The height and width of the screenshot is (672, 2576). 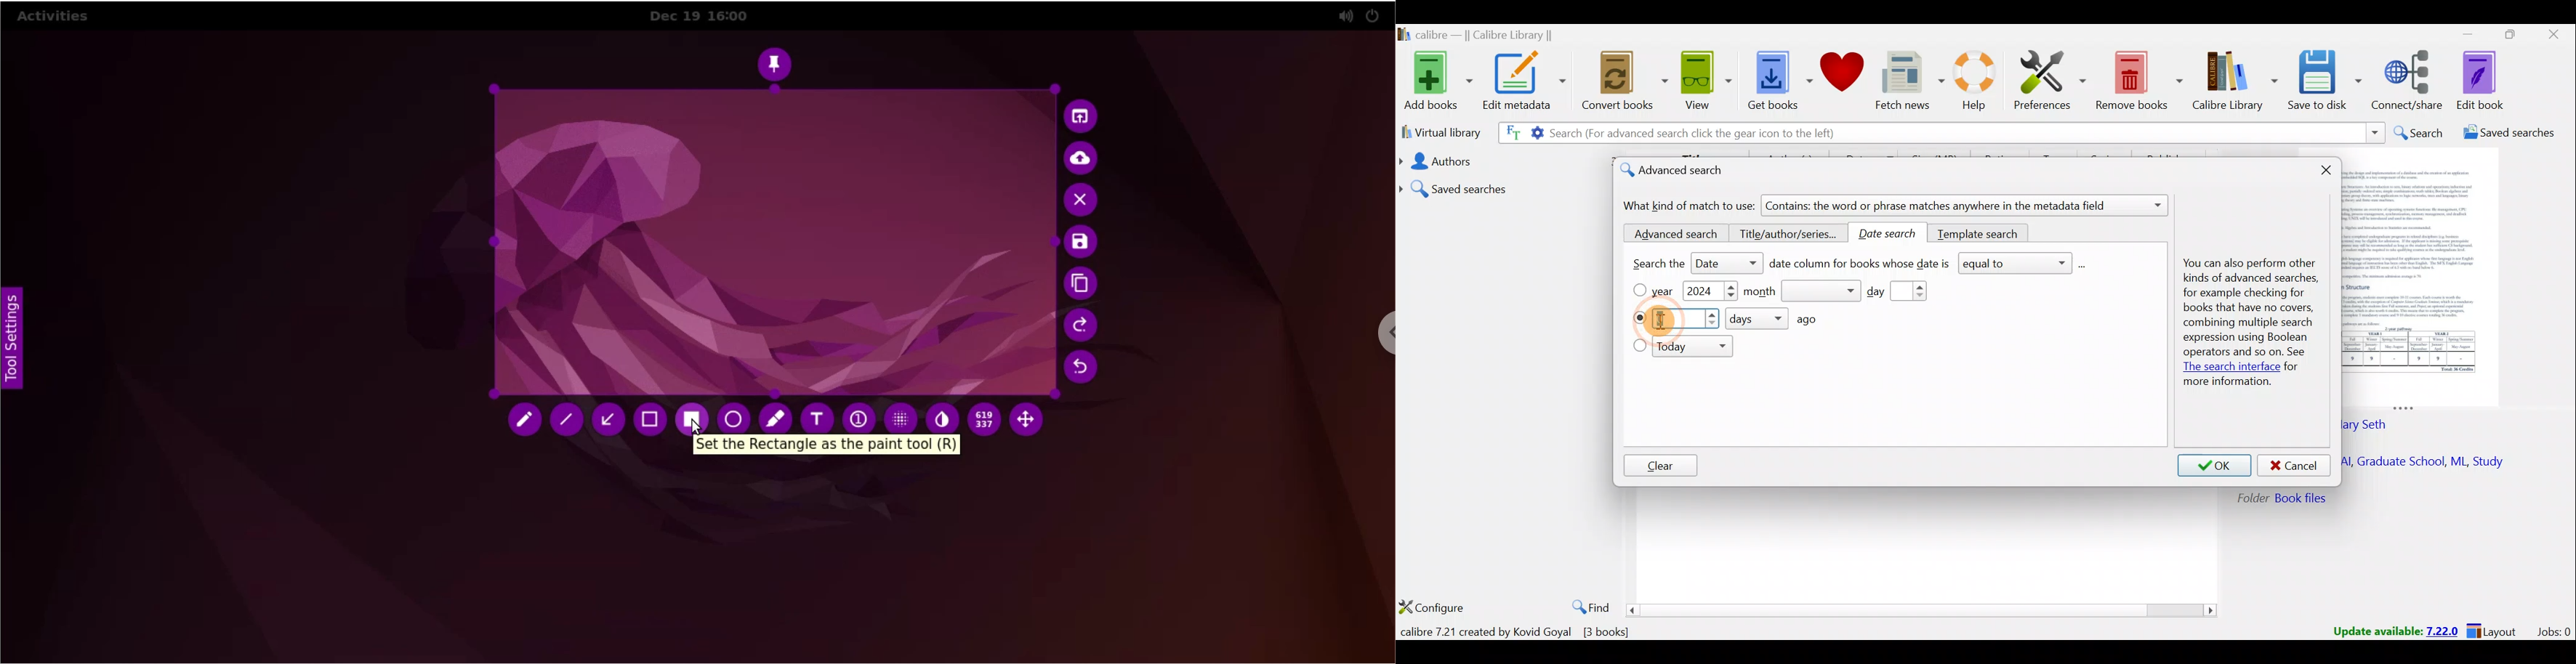 I want to click on Connect/share, so click(x=2411, y=81).